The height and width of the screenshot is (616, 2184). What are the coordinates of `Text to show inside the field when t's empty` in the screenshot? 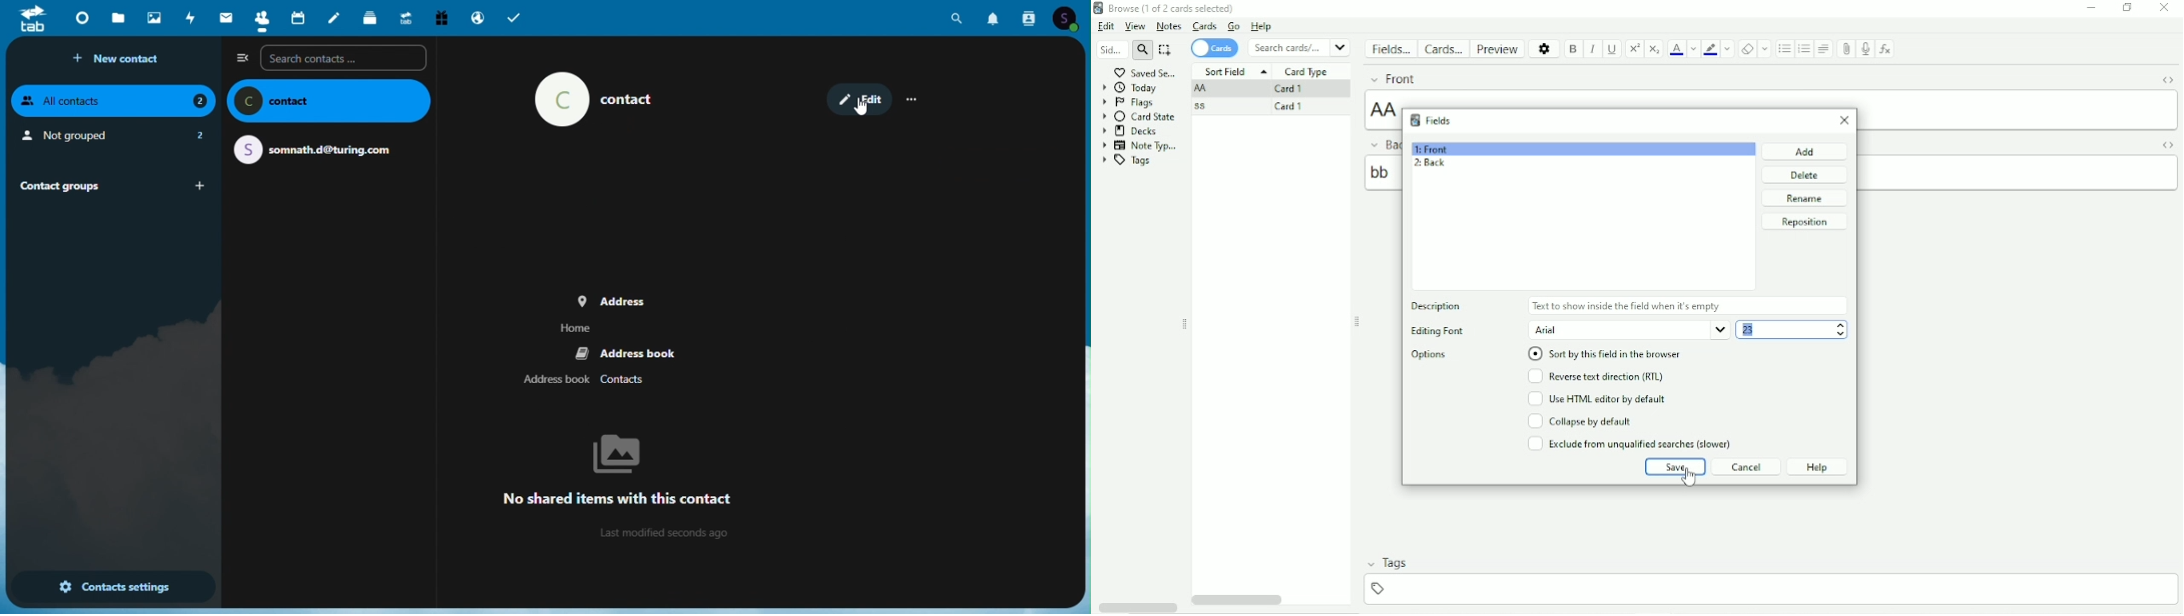 It's located at (1687, 305).